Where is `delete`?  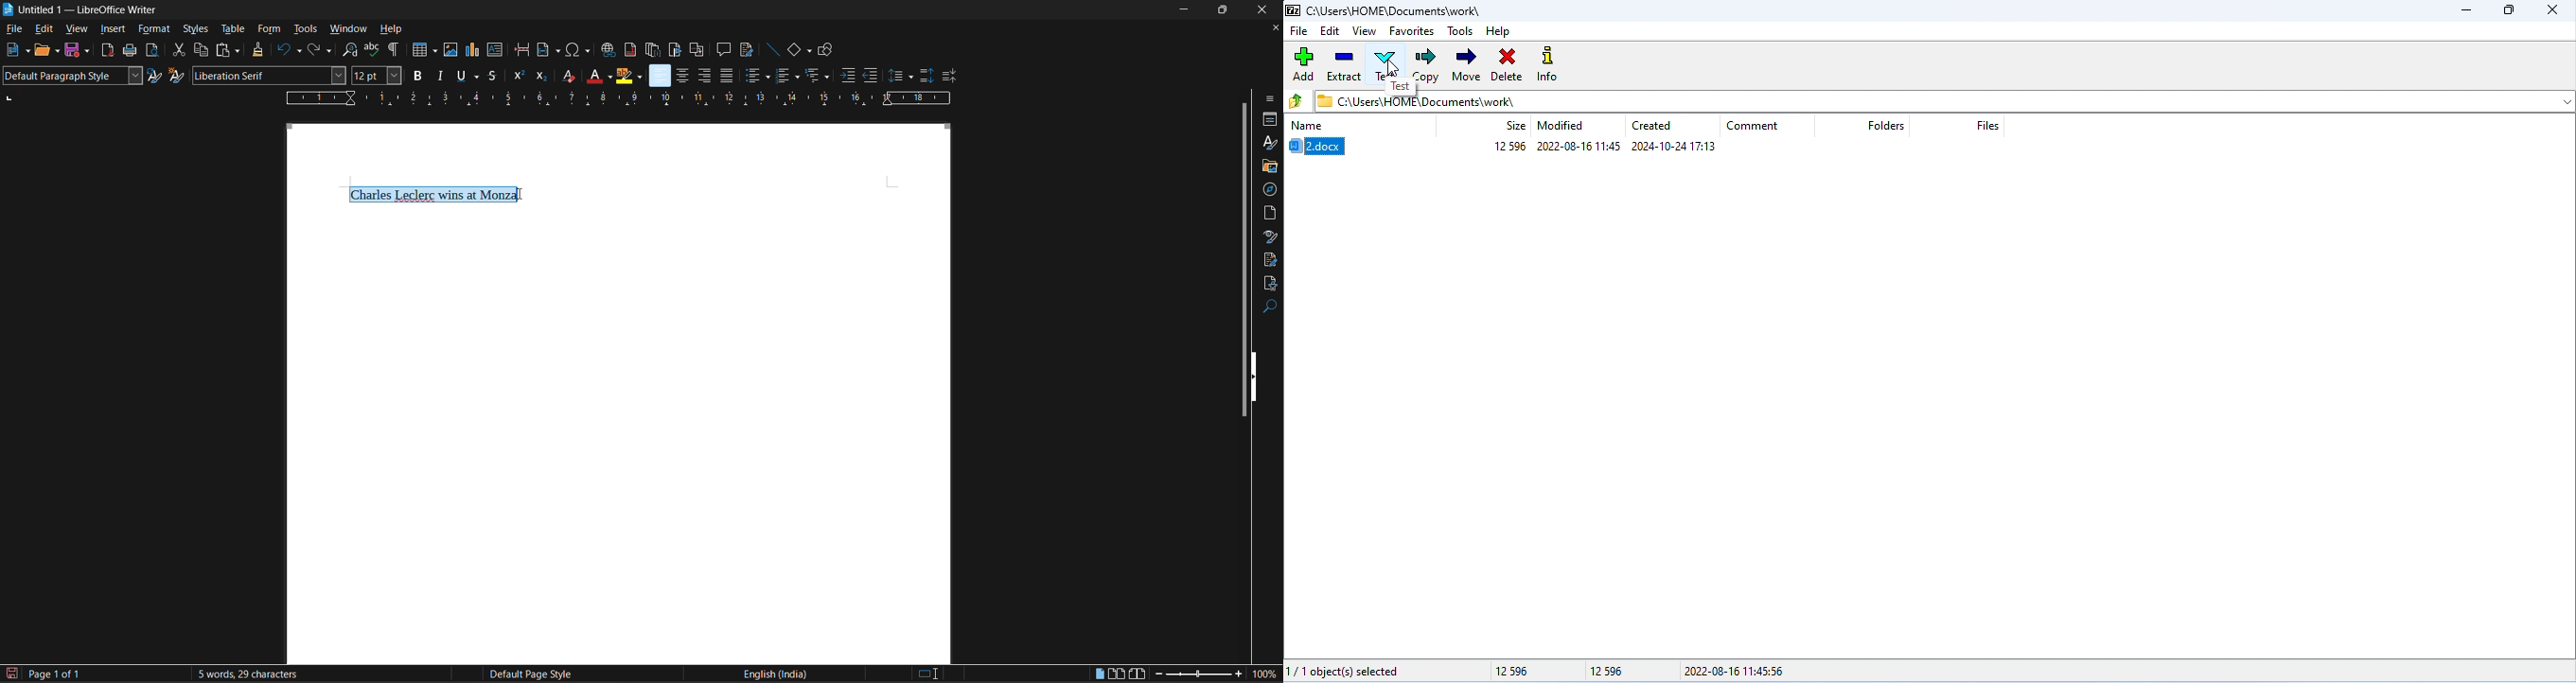 delete is located at coordinates (1507, 64).